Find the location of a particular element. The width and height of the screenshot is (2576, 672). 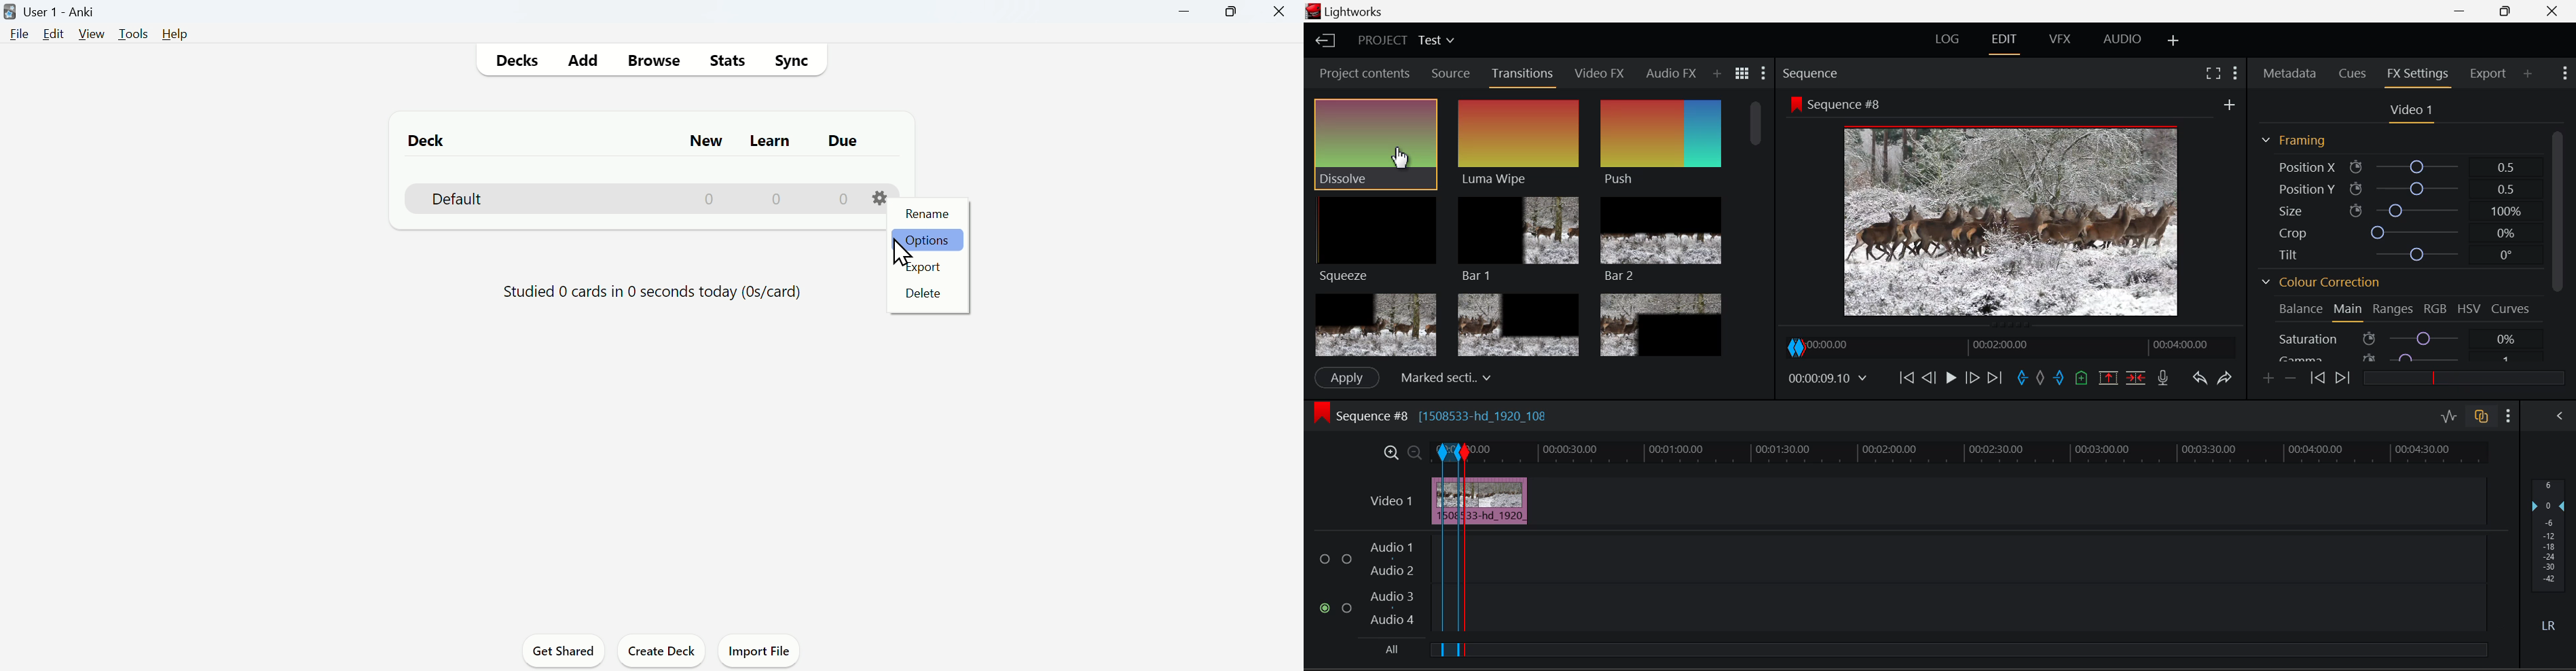

Toggle Audio Track Sync is located at coordinates (2484, 418).